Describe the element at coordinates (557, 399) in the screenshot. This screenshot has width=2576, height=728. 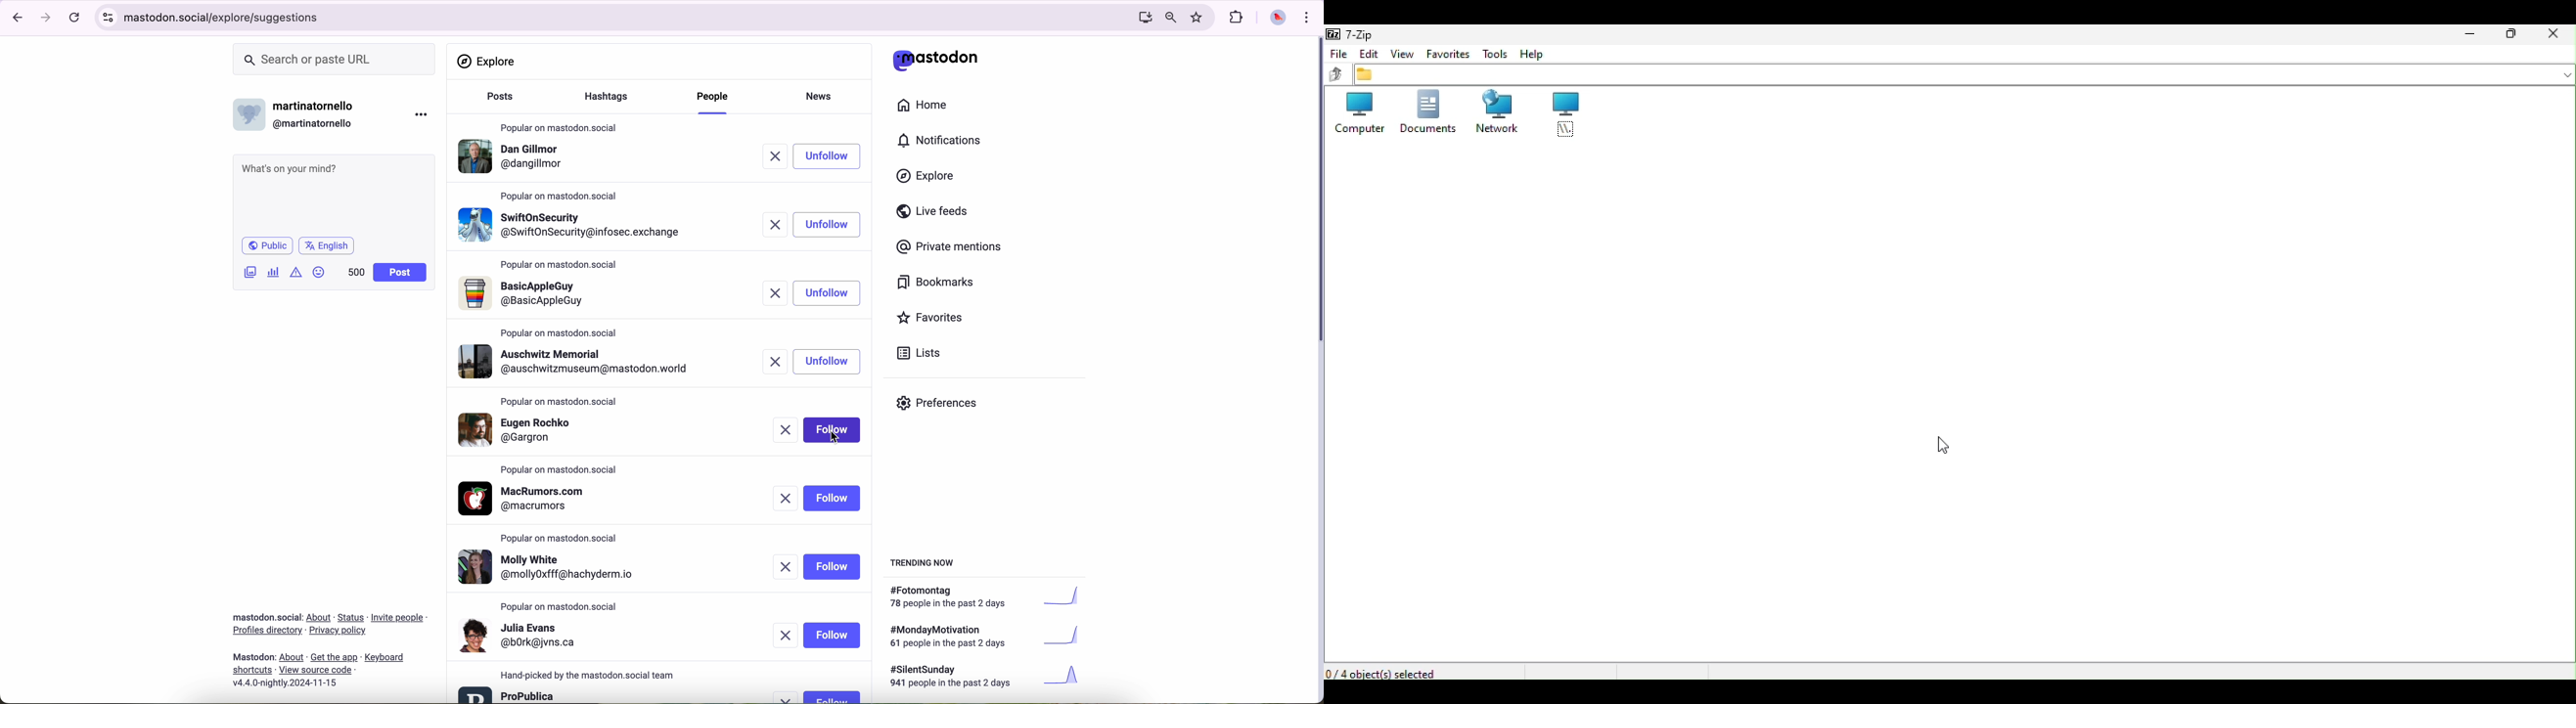
I see `popular on mastodon.social` at that location.